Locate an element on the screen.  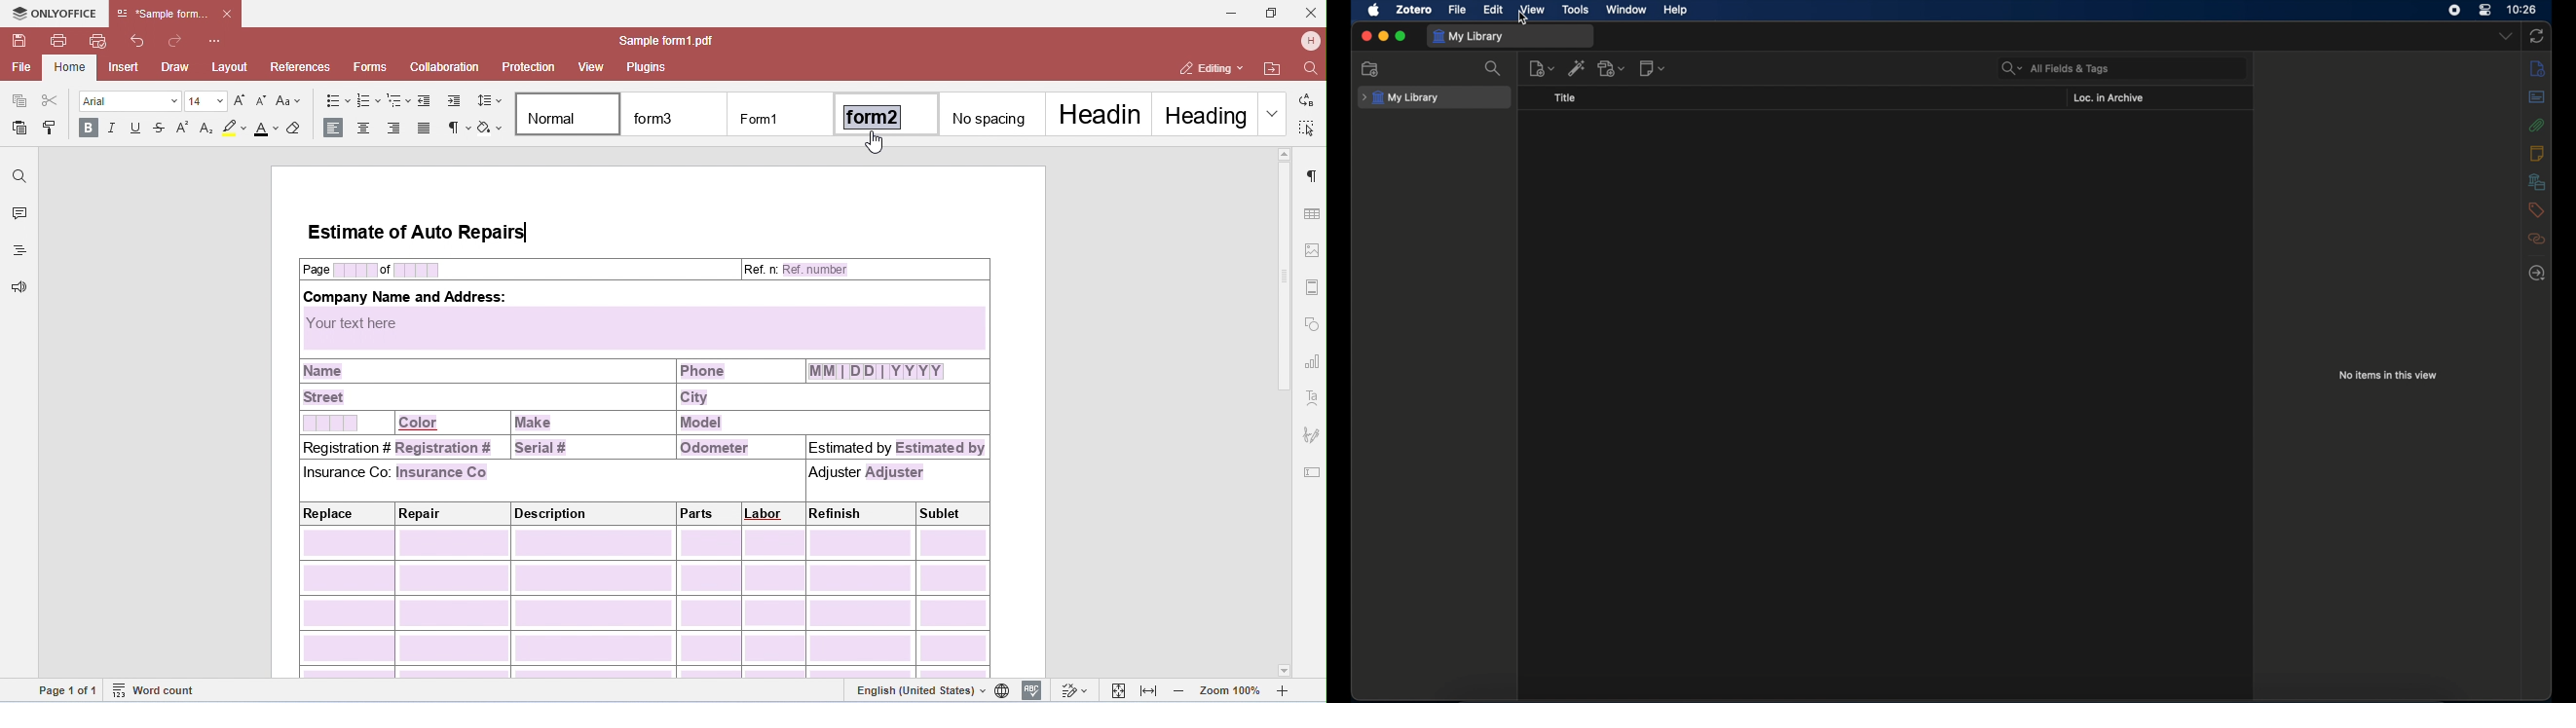
loc. in archive is located at coordinates (2108, 98).